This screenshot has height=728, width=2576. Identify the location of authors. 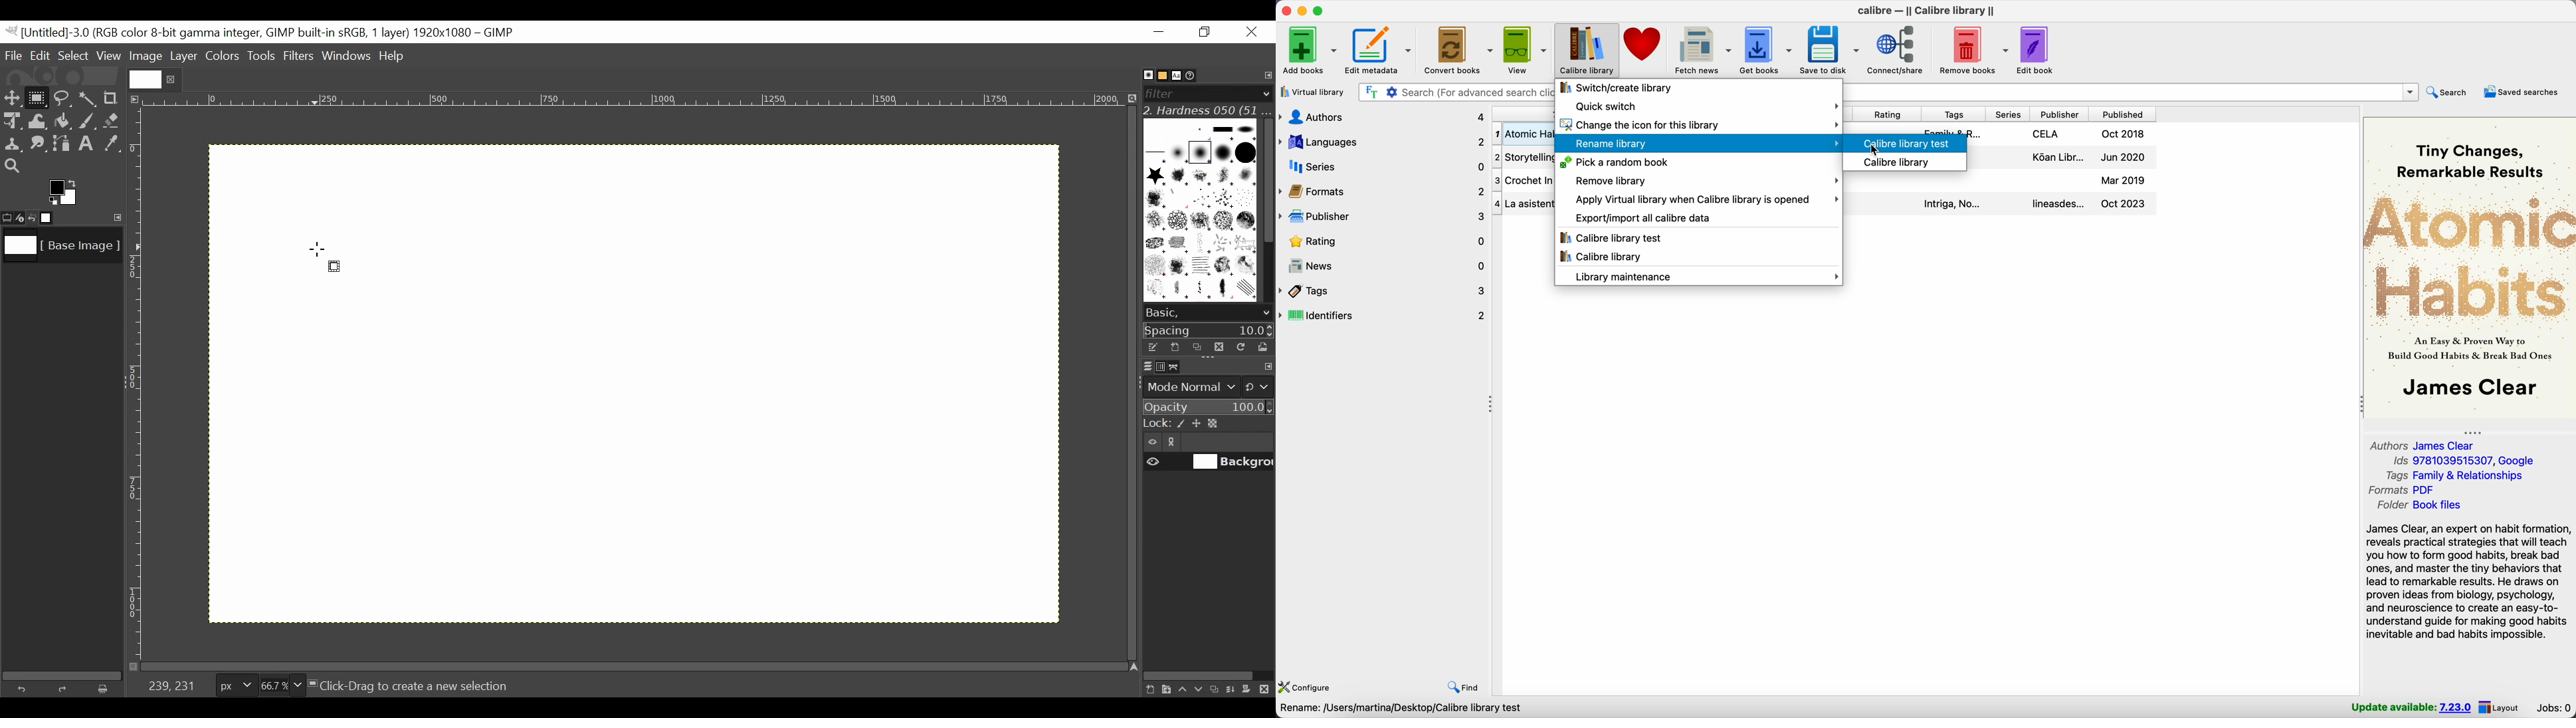
(1382, 117).